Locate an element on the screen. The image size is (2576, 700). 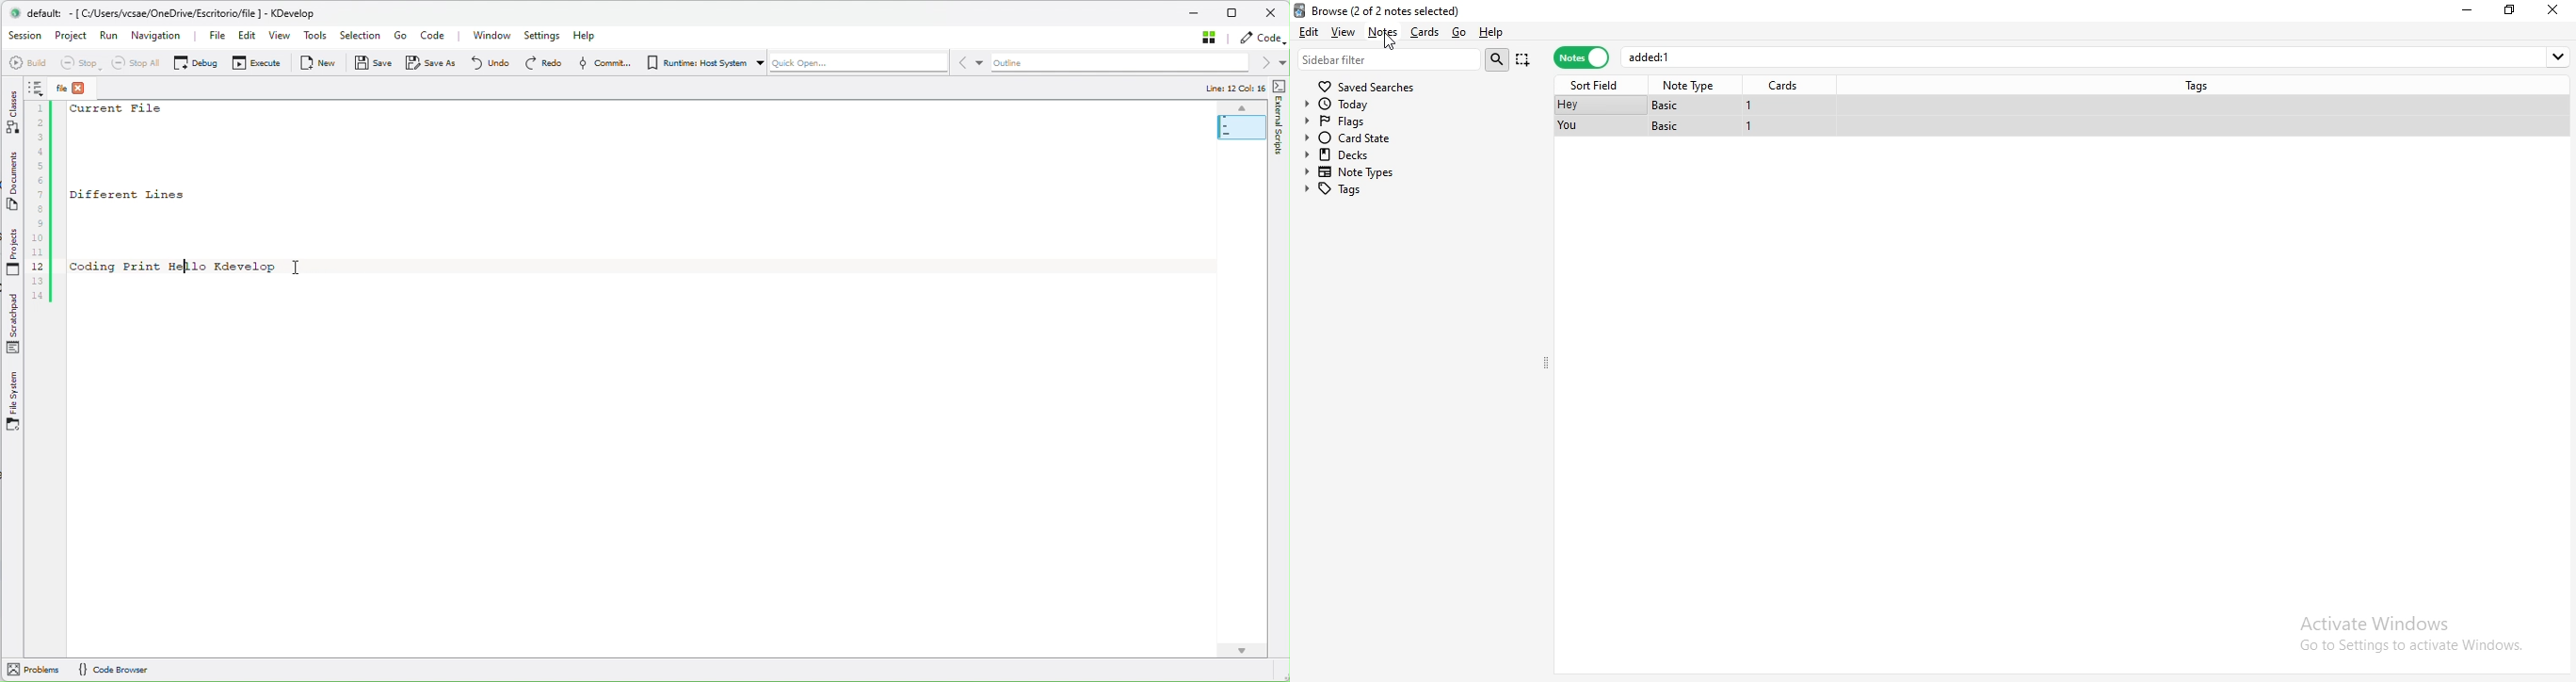
hey is located at coordinates (1567, 106).